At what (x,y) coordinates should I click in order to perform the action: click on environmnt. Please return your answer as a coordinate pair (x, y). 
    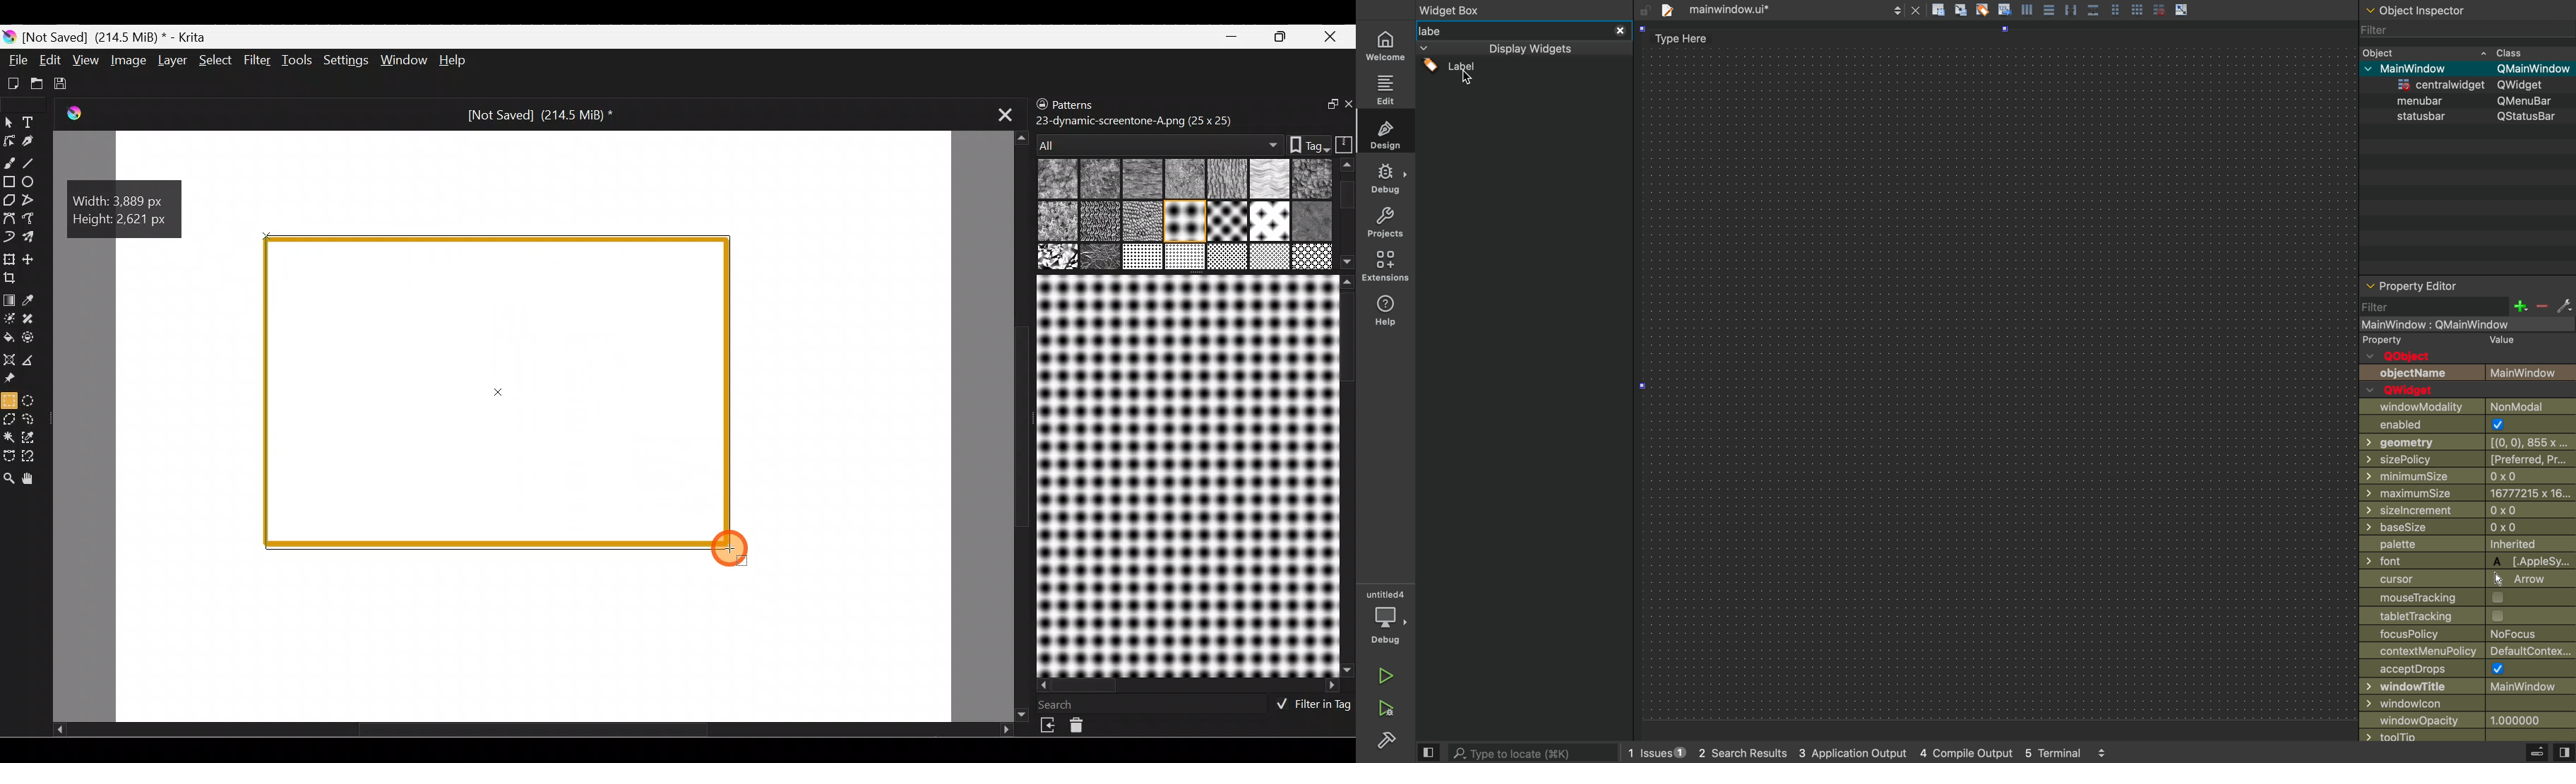
    Looking at the image, I should click on (1384, 266).